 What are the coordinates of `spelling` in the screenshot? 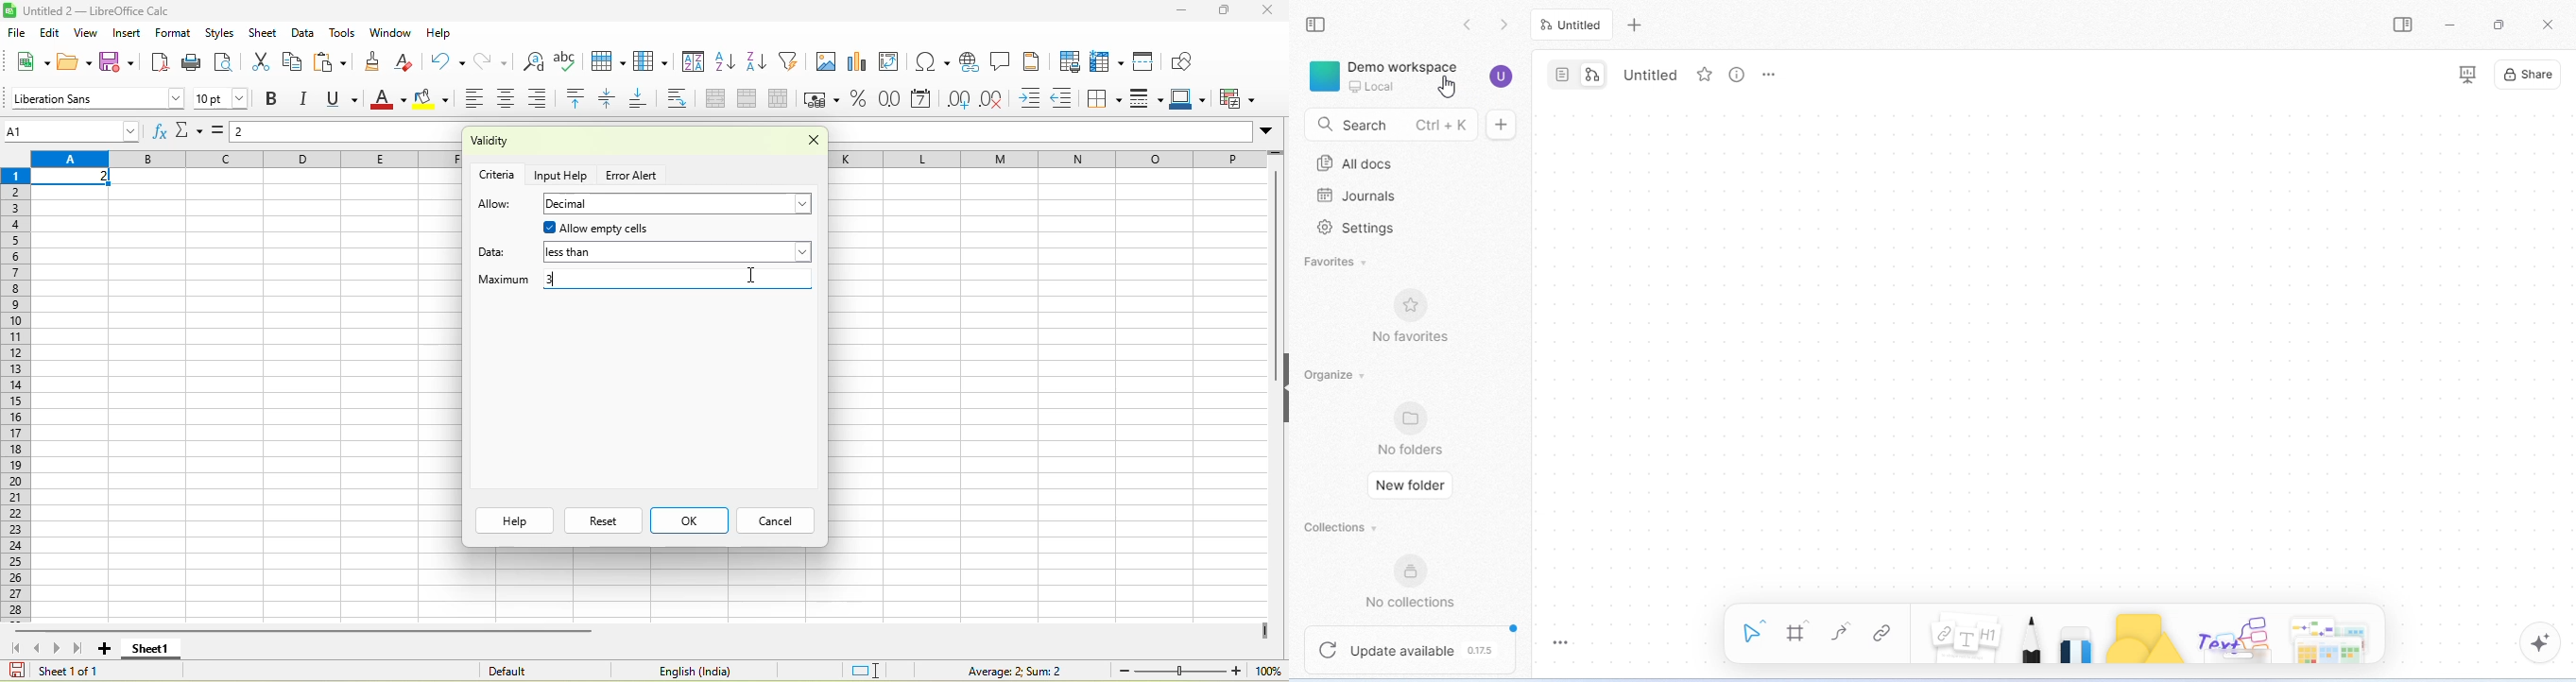 It's located at (568, 61).